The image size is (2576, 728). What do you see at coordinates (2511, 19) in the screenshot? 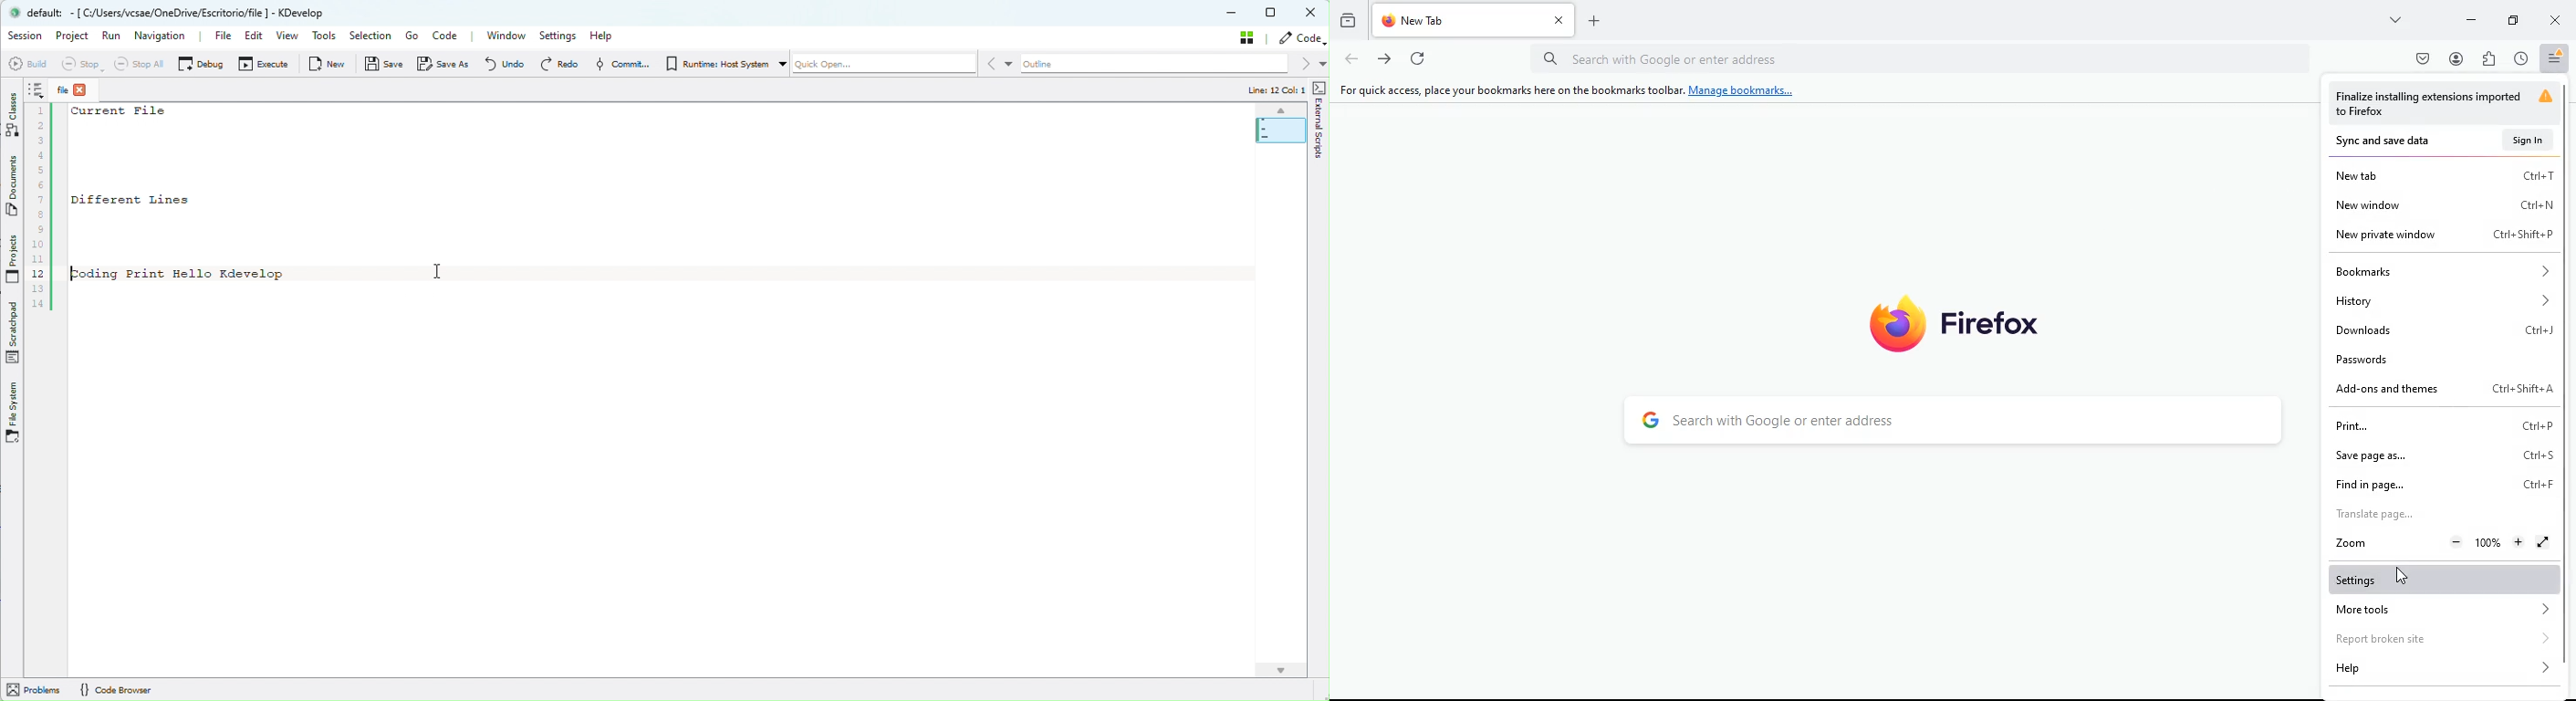
I see `minimize` at bounding box center [2511, 19].